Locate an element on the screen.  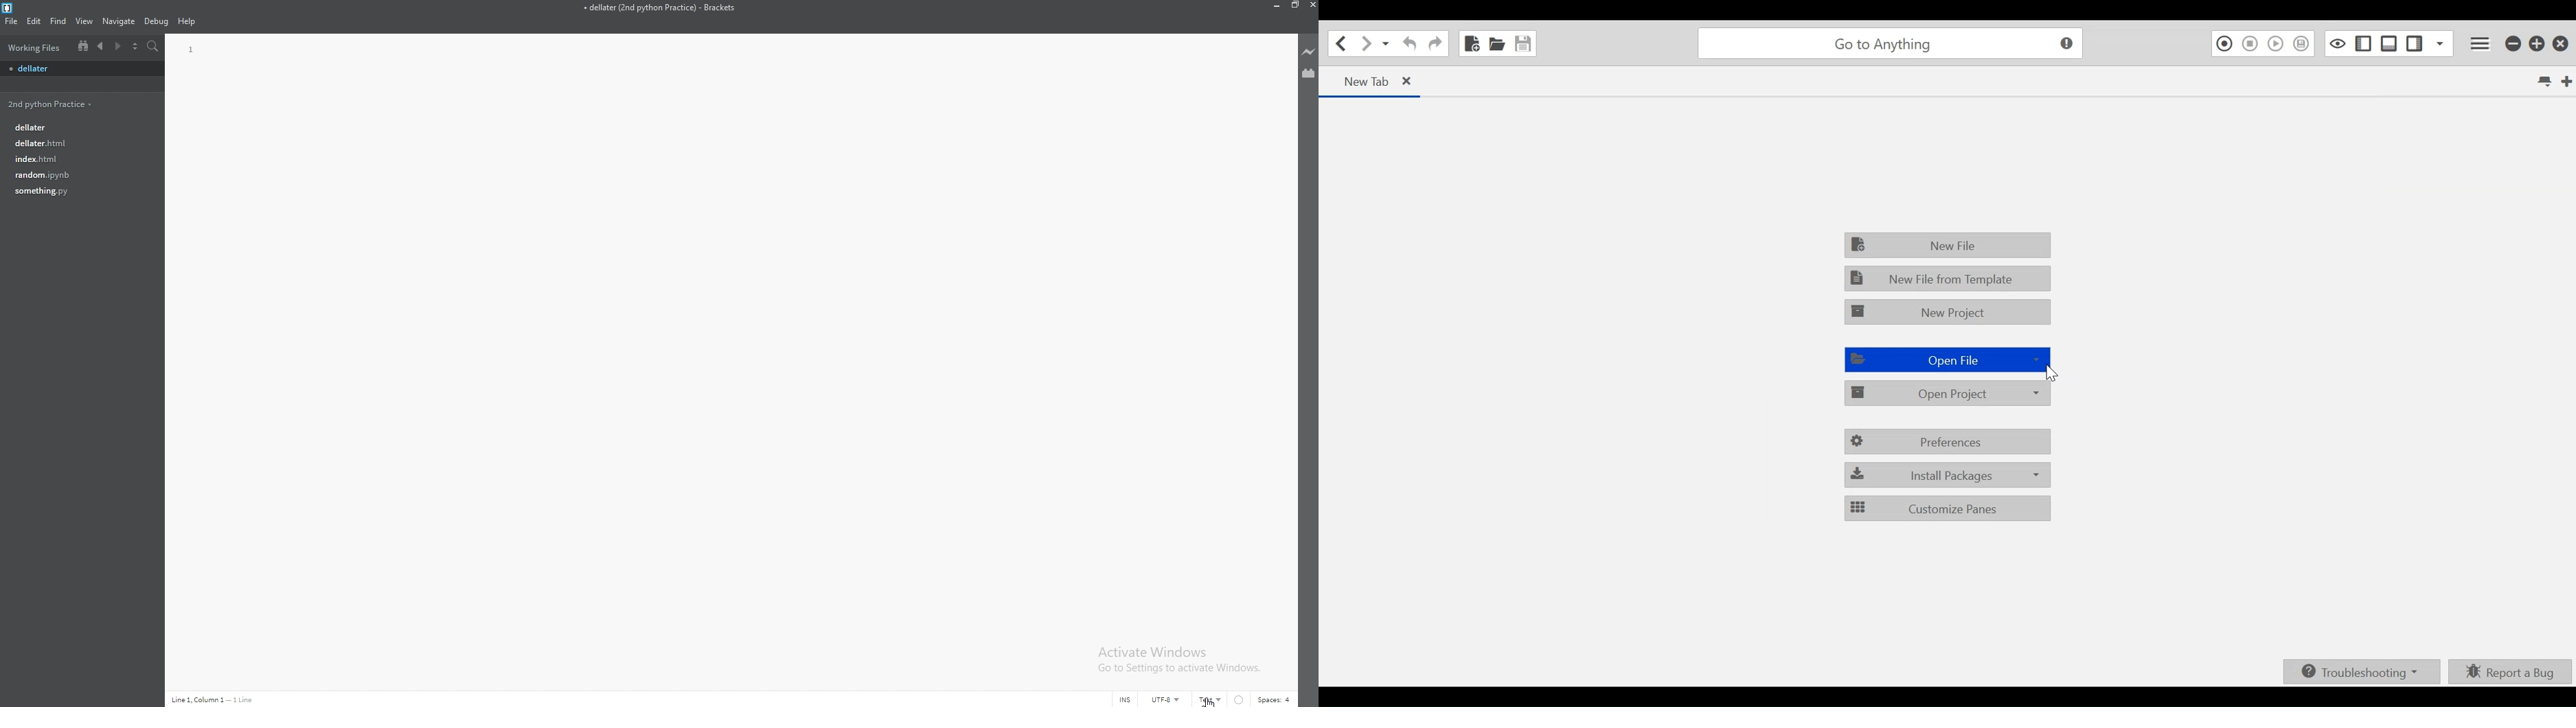
Cursor is located at coordinates (2050, 372).